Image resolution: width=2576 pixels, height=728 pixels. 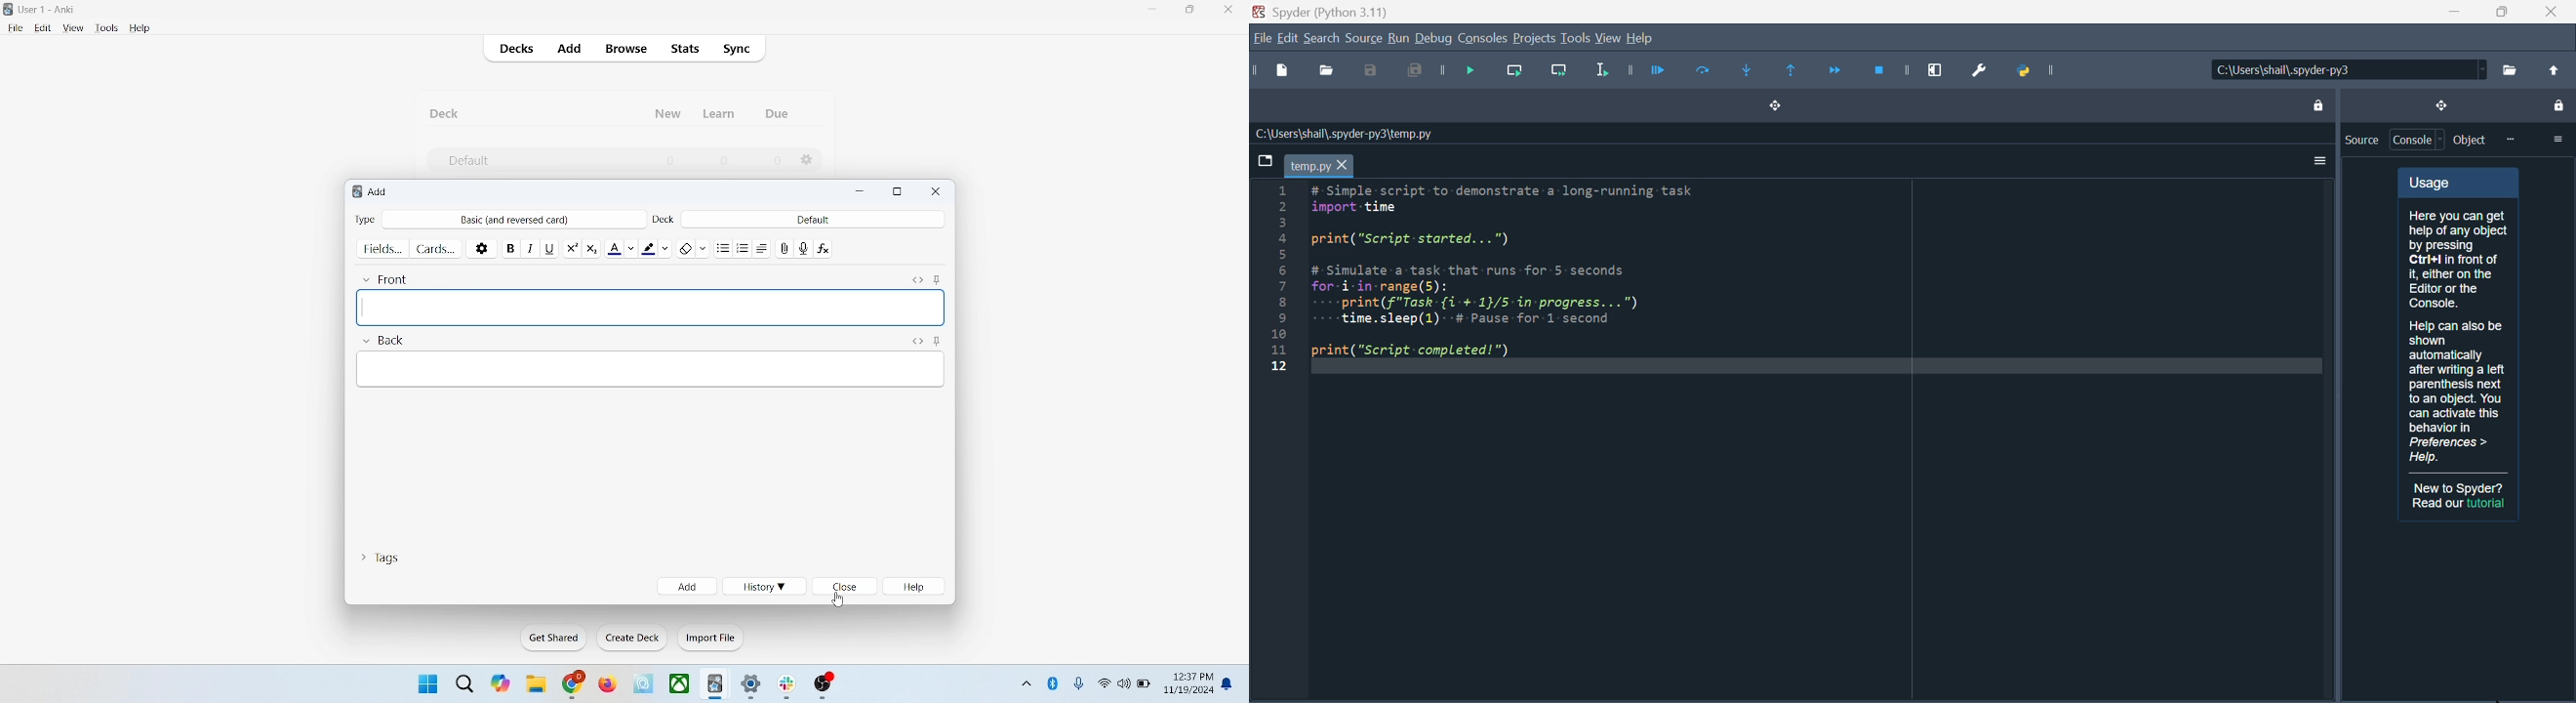 What do you see at coordinates (1773, 107) in the screenshot?
I see `Drag and drop button` at bounding box center [1773, 107].